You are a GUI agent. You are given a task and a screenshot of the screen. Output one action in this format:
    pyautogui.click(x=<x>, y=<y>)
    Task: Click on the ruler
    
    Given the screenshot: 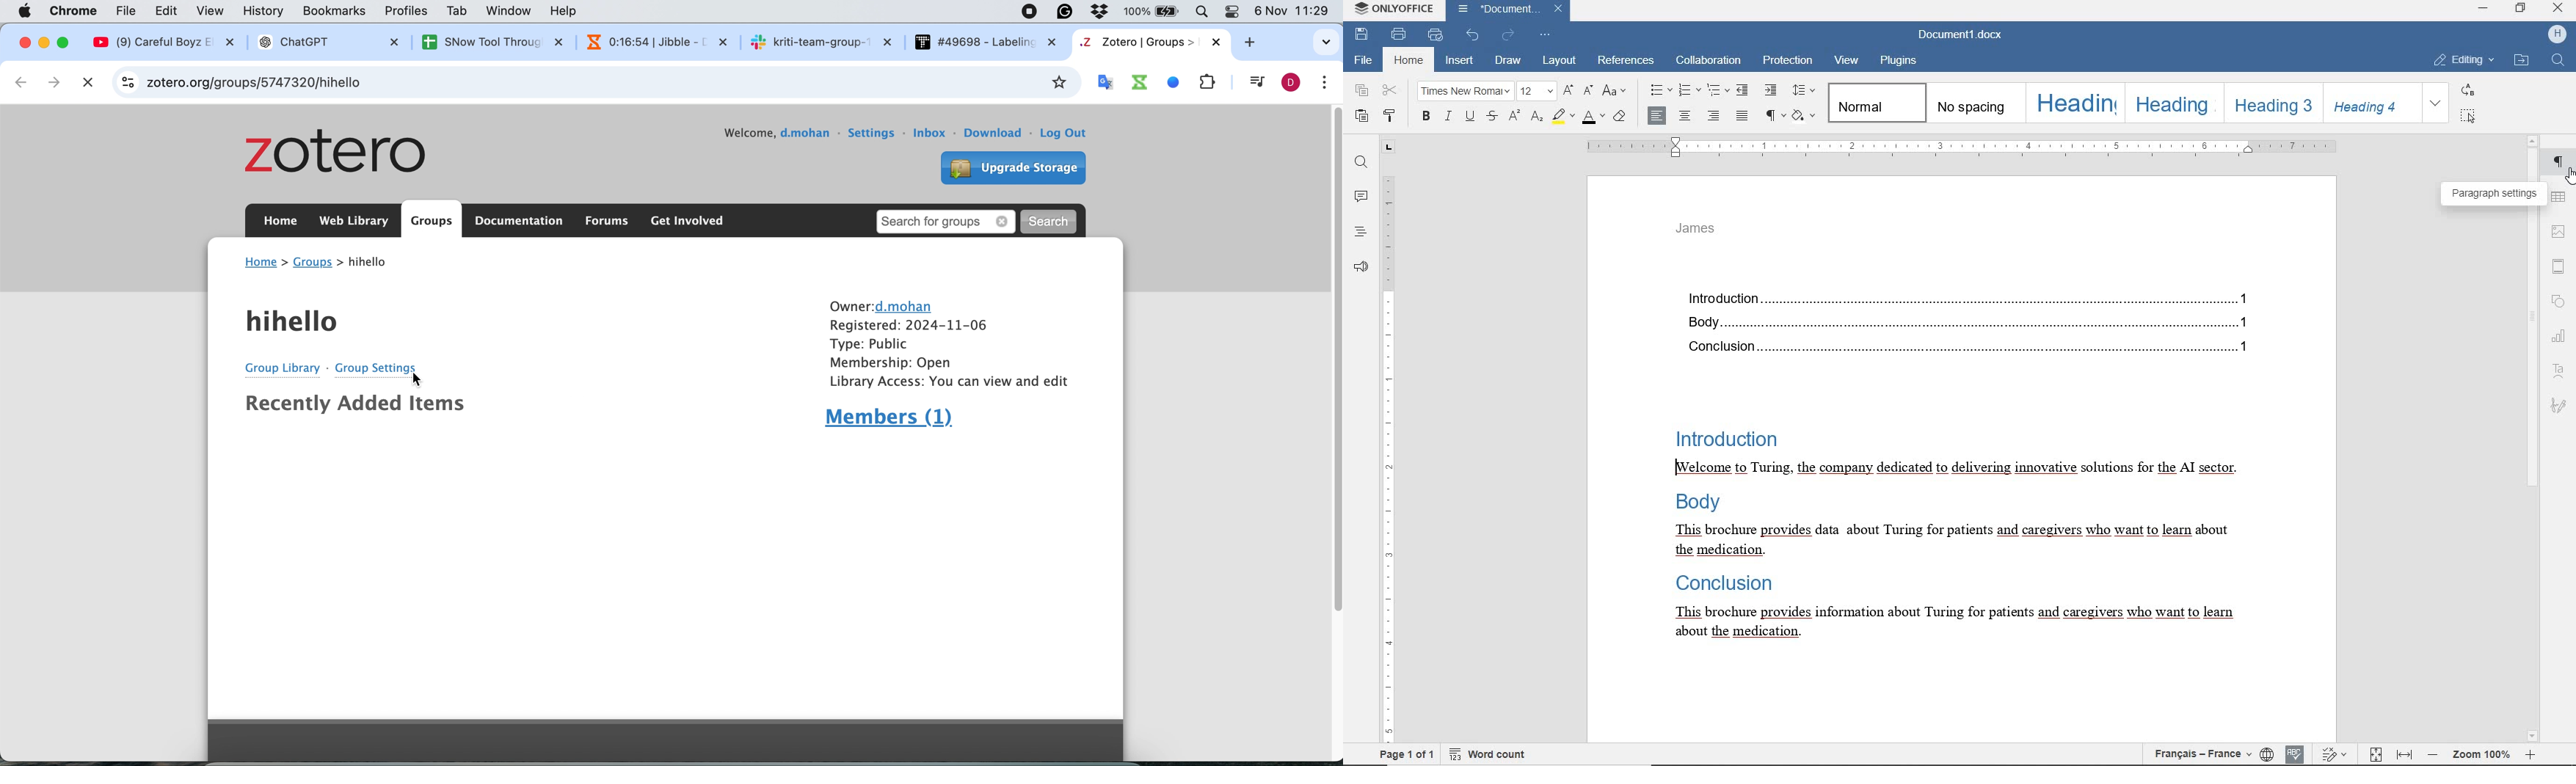 What is the action you would take?
    pyautogui.click(x=1388, y=440)
    